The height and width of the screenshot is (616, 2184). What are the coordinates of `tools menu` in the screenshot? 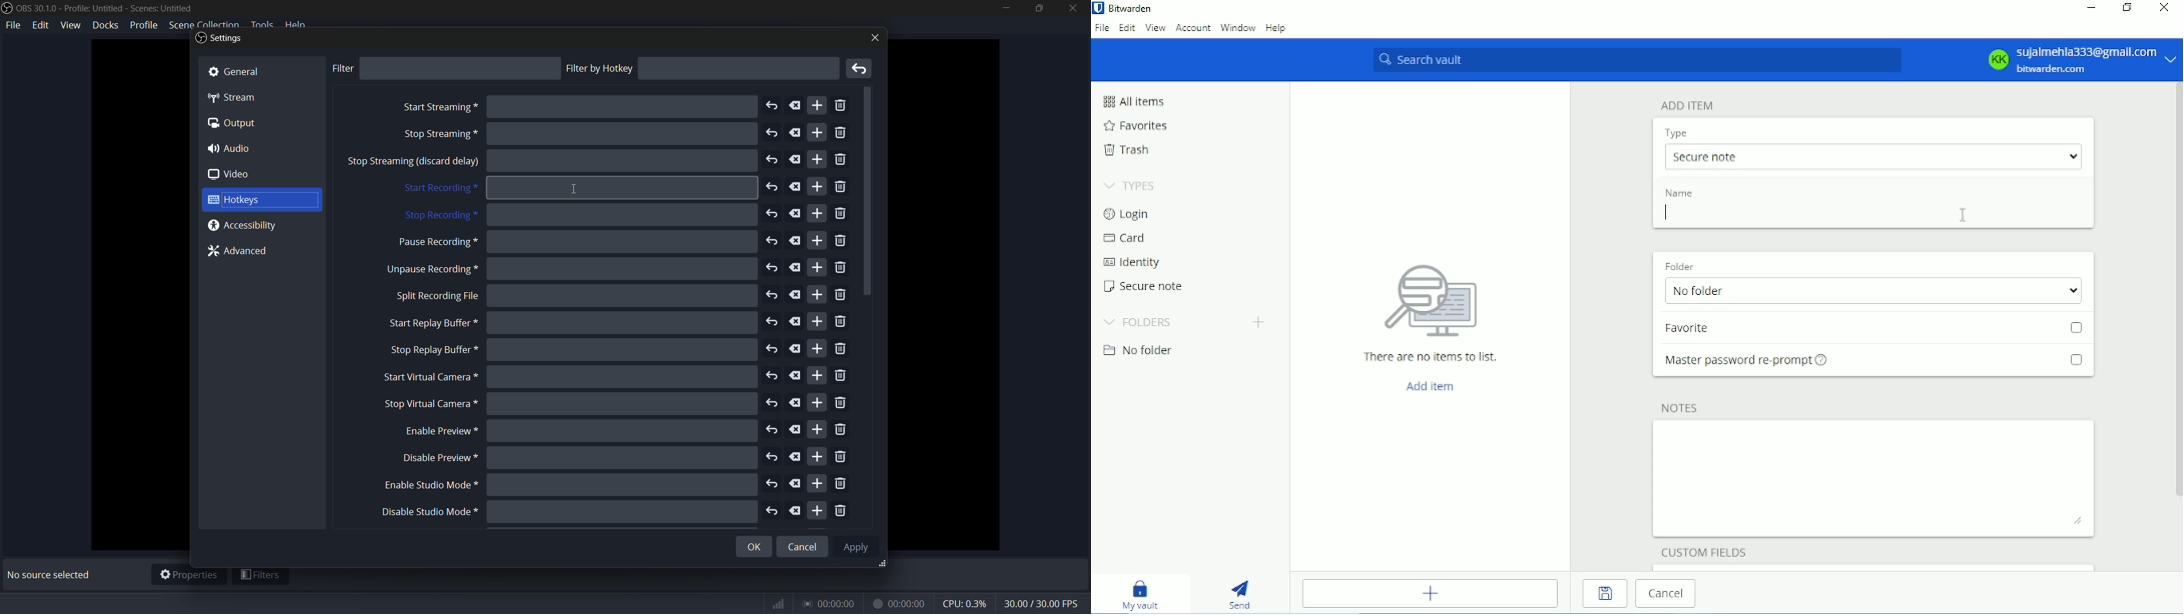 It's located at (262, 25).